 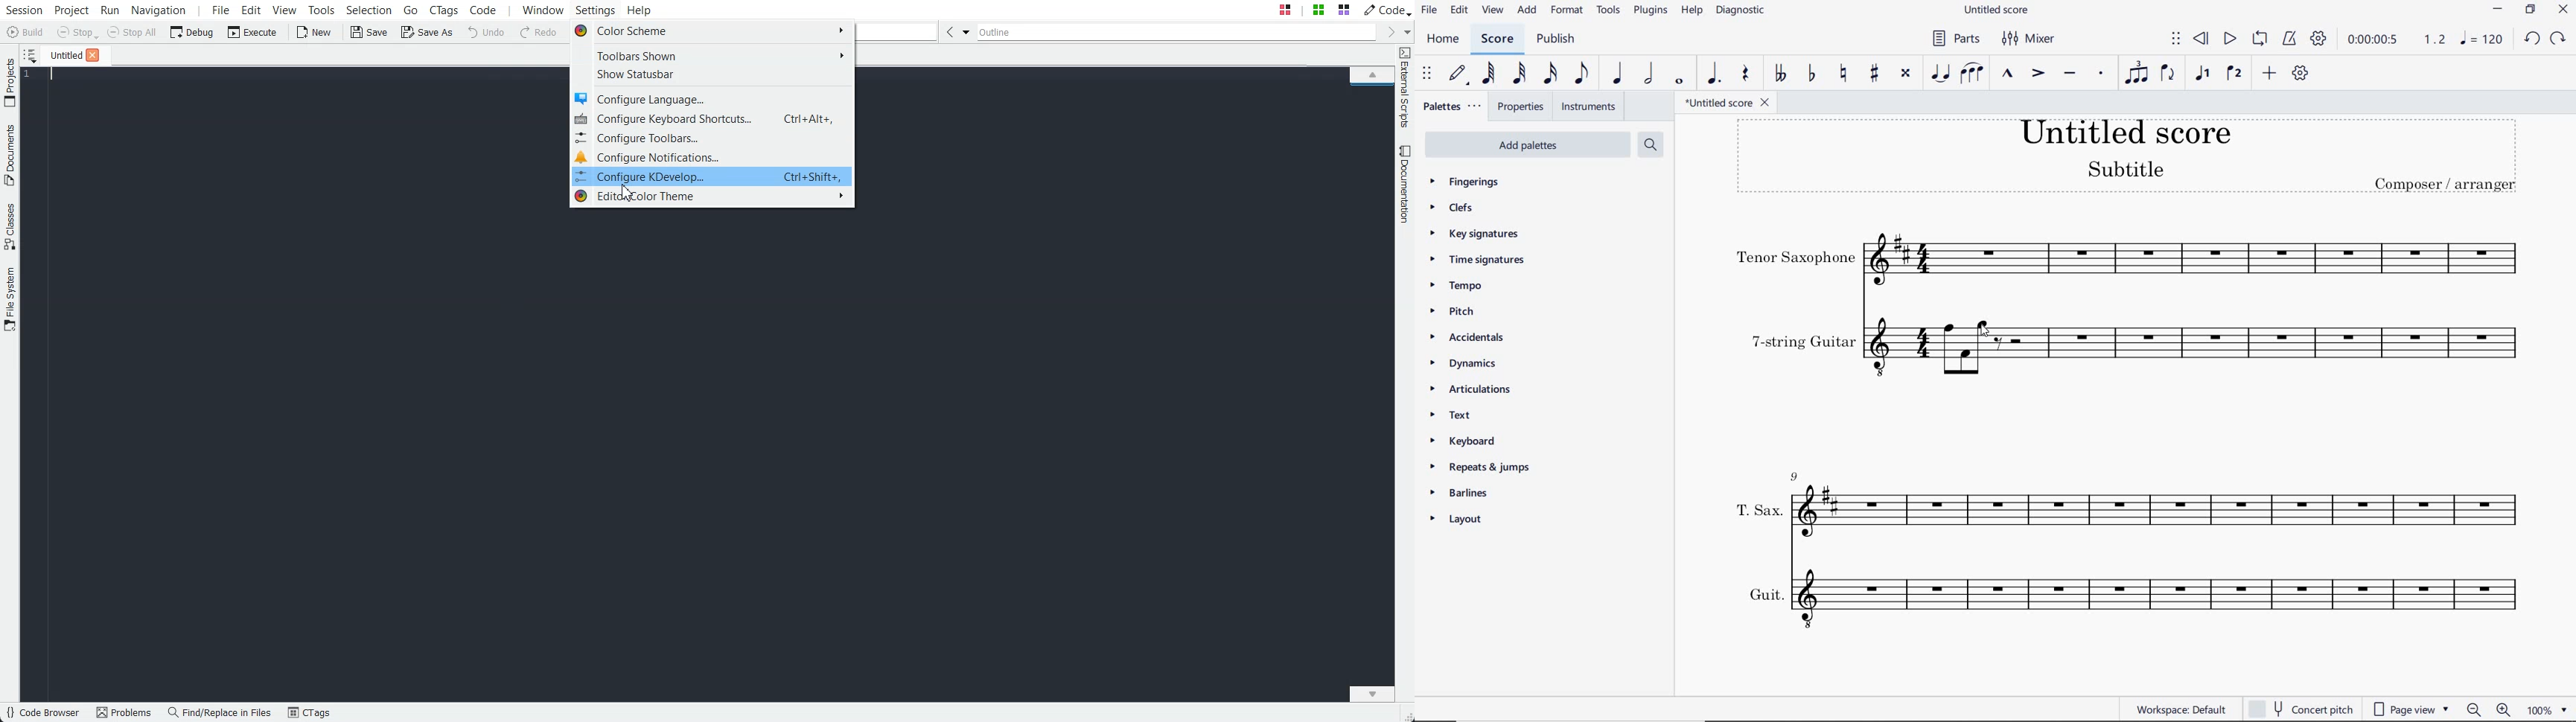 I want to click on EDIT, so click(x=1457, y=11).